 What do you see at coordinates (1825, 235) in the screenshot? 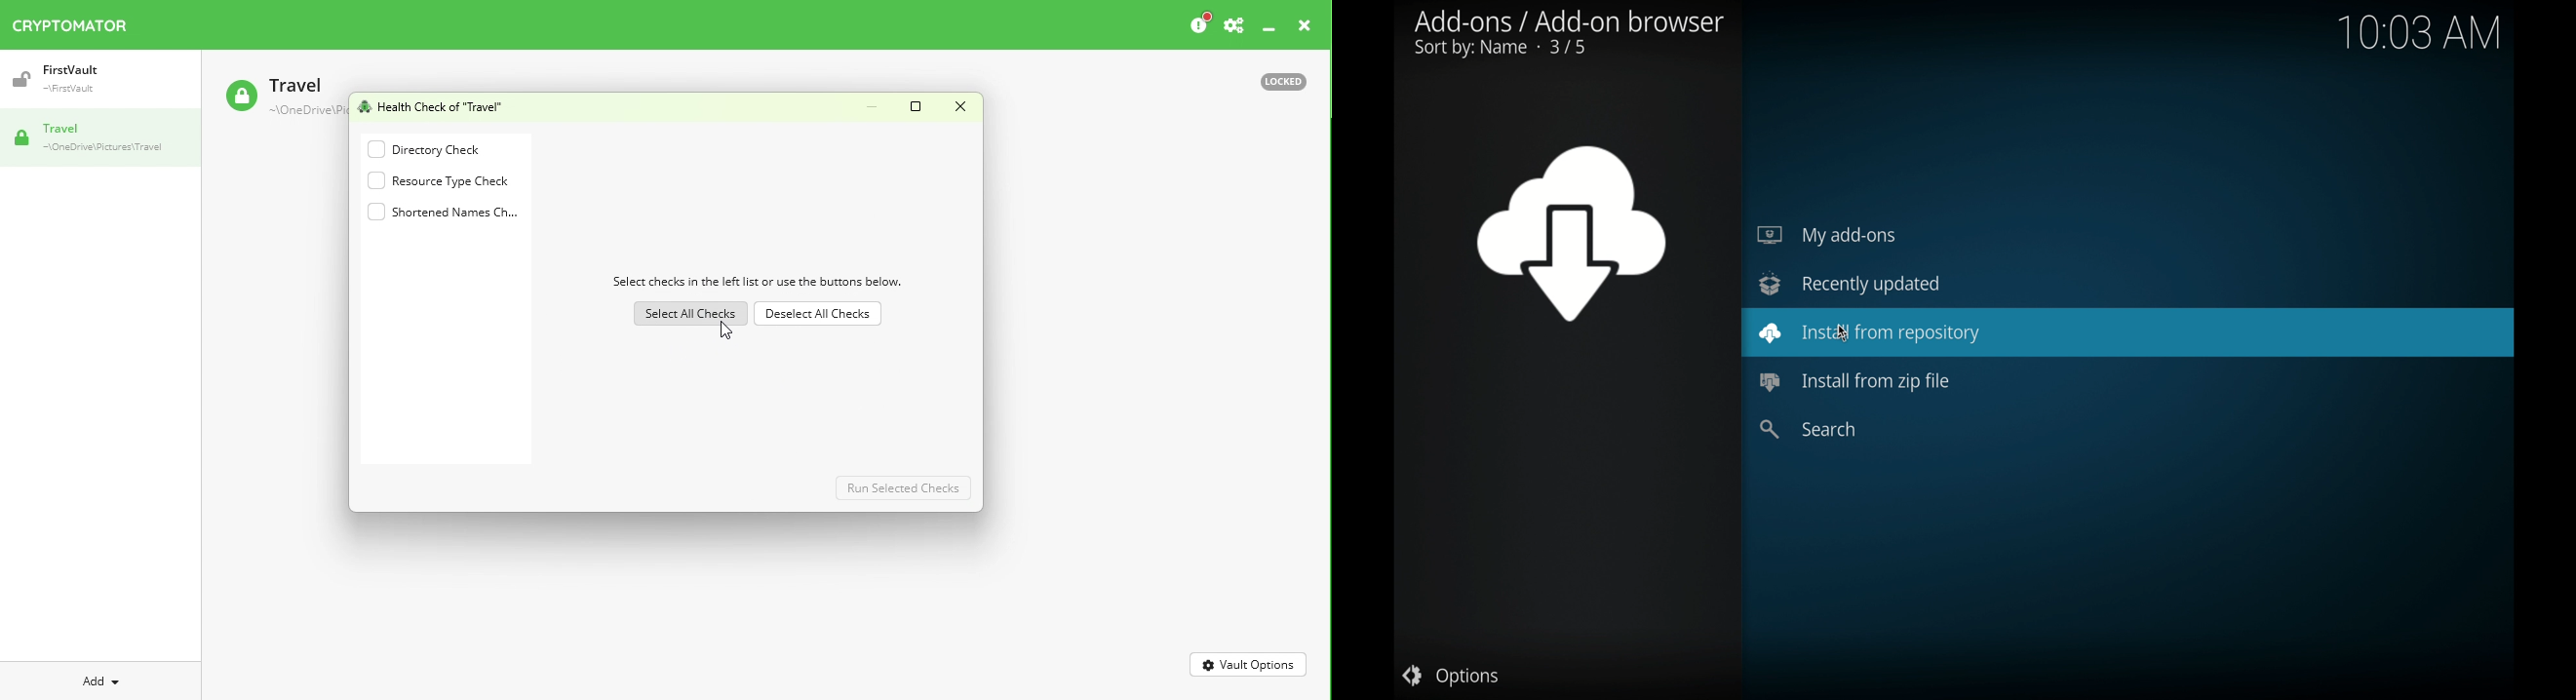
I see `my add-ons` at bounding box center [1825, 235].